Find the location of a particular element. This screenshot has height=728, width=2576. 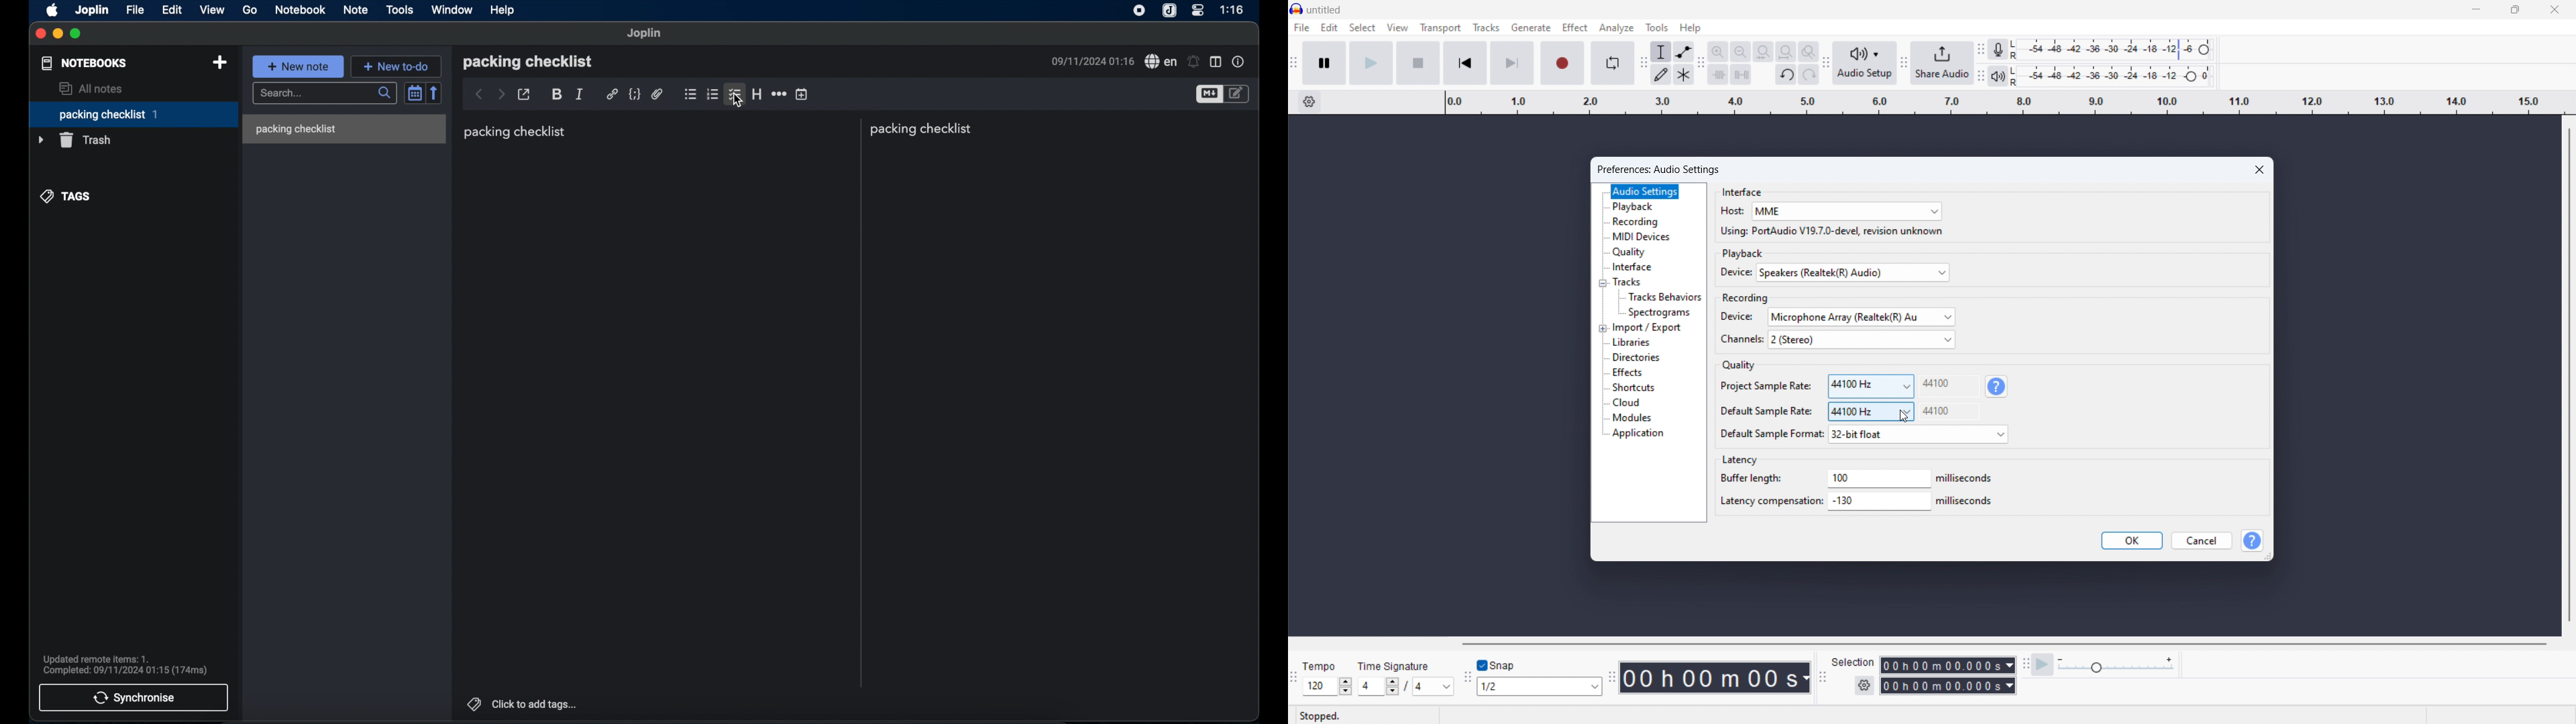

toggle editor layout is located at coordinates (1216, 61).